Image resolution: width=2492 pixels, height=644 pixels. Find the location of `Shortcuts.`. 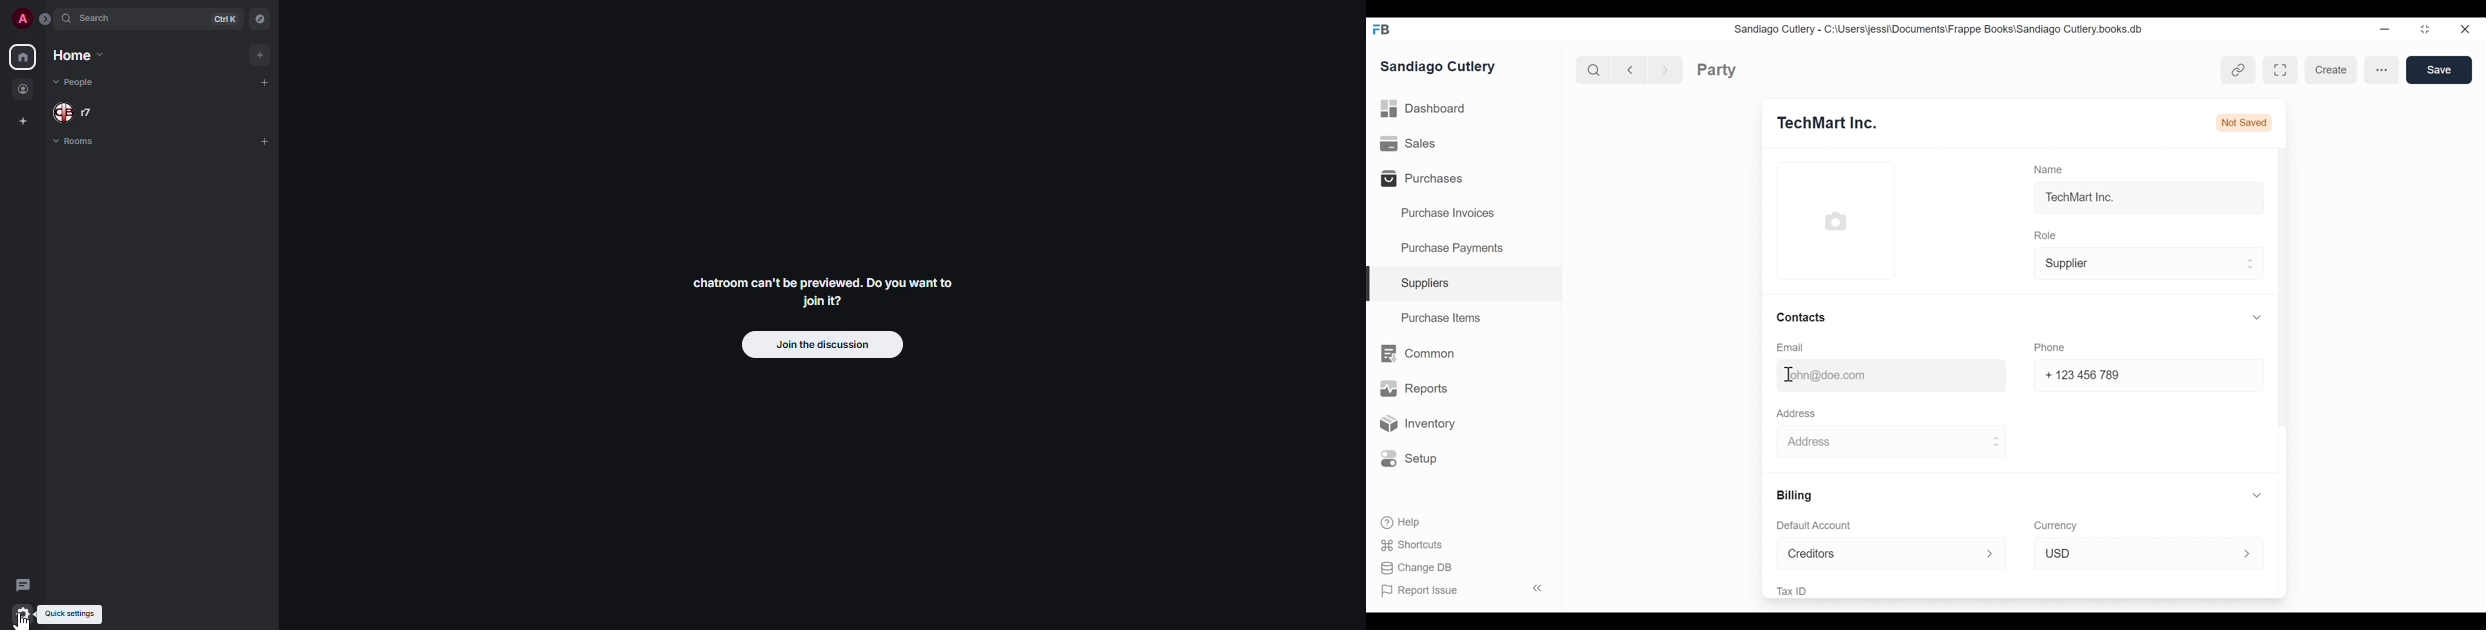

Shortcuts. is located at coordinates (1413, 545).